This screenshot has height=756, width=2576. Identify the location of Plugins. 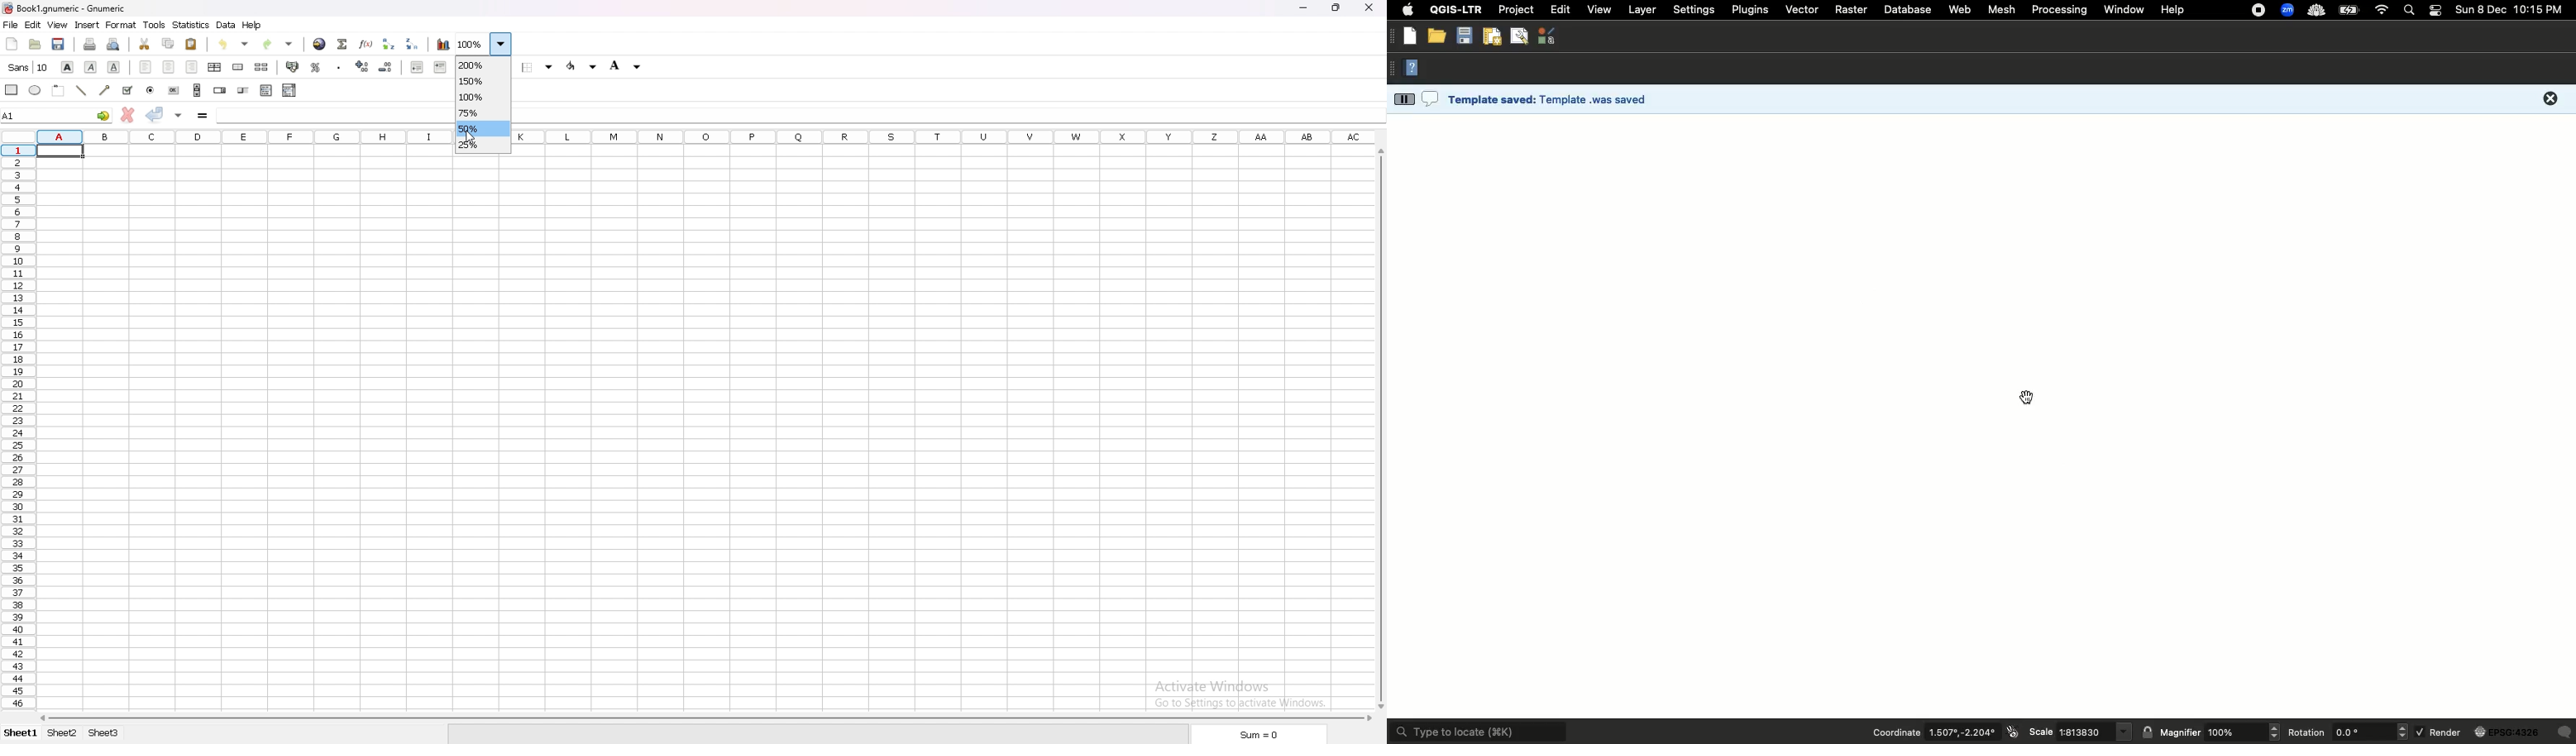
(1751, 10).